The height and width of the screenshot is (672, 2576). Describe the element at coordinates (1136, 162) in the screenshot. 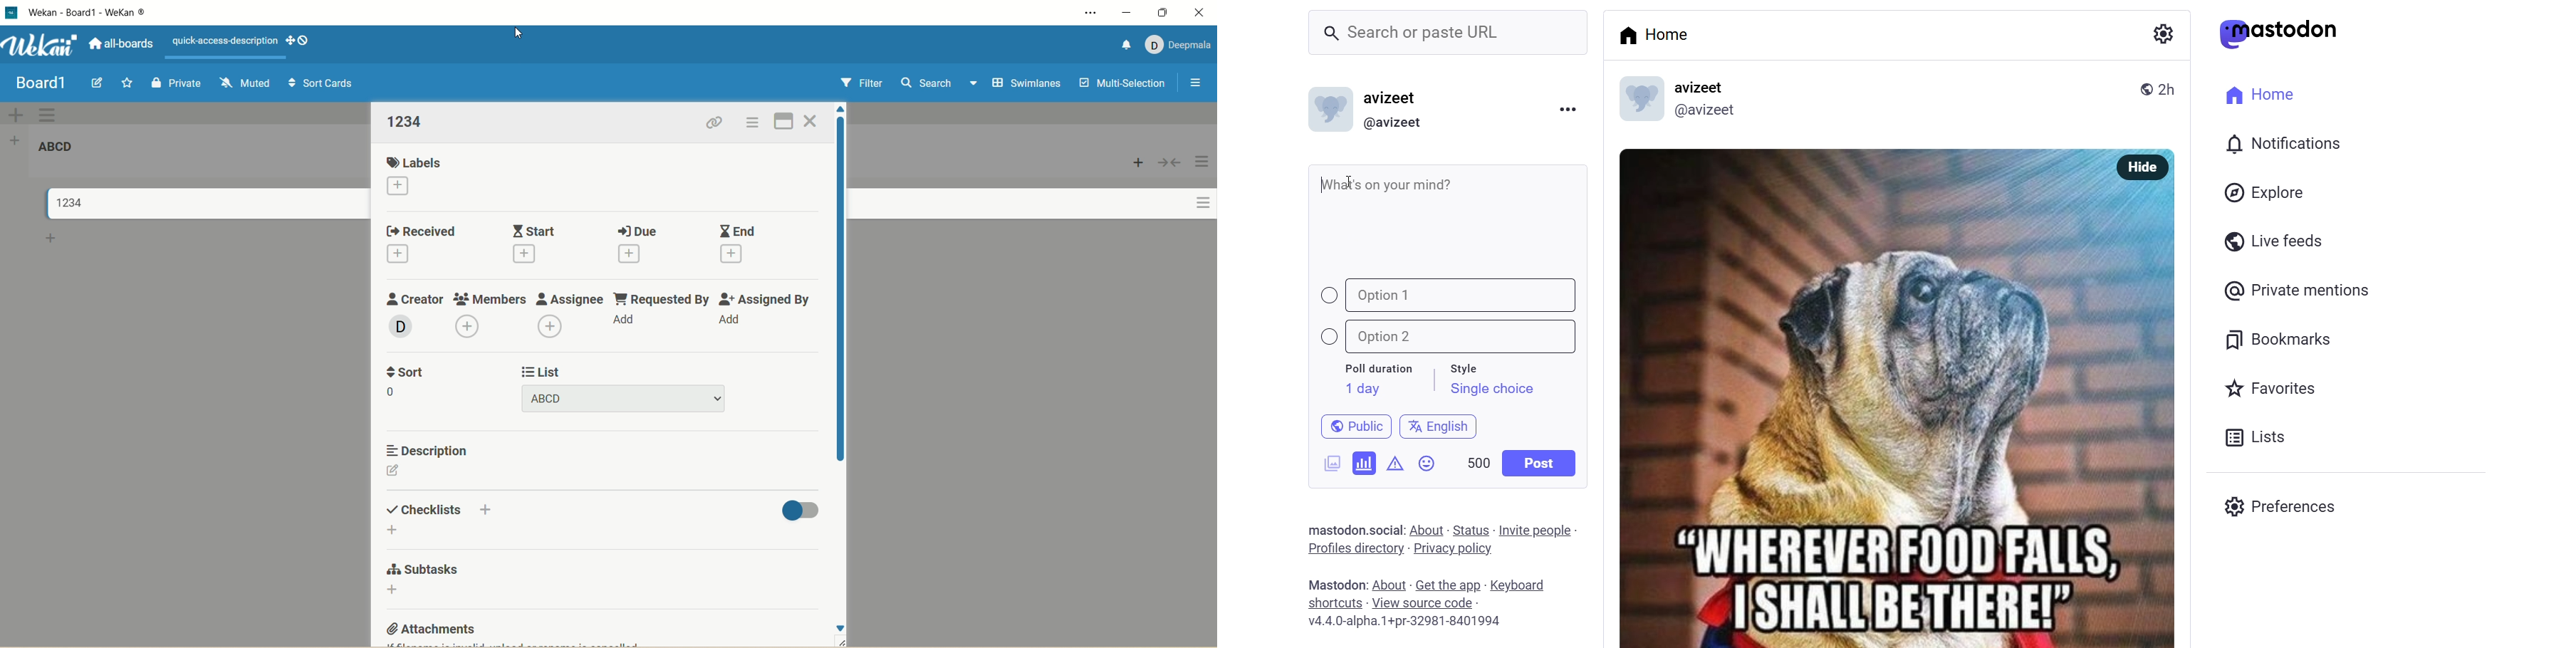

I see `add card` at that location.